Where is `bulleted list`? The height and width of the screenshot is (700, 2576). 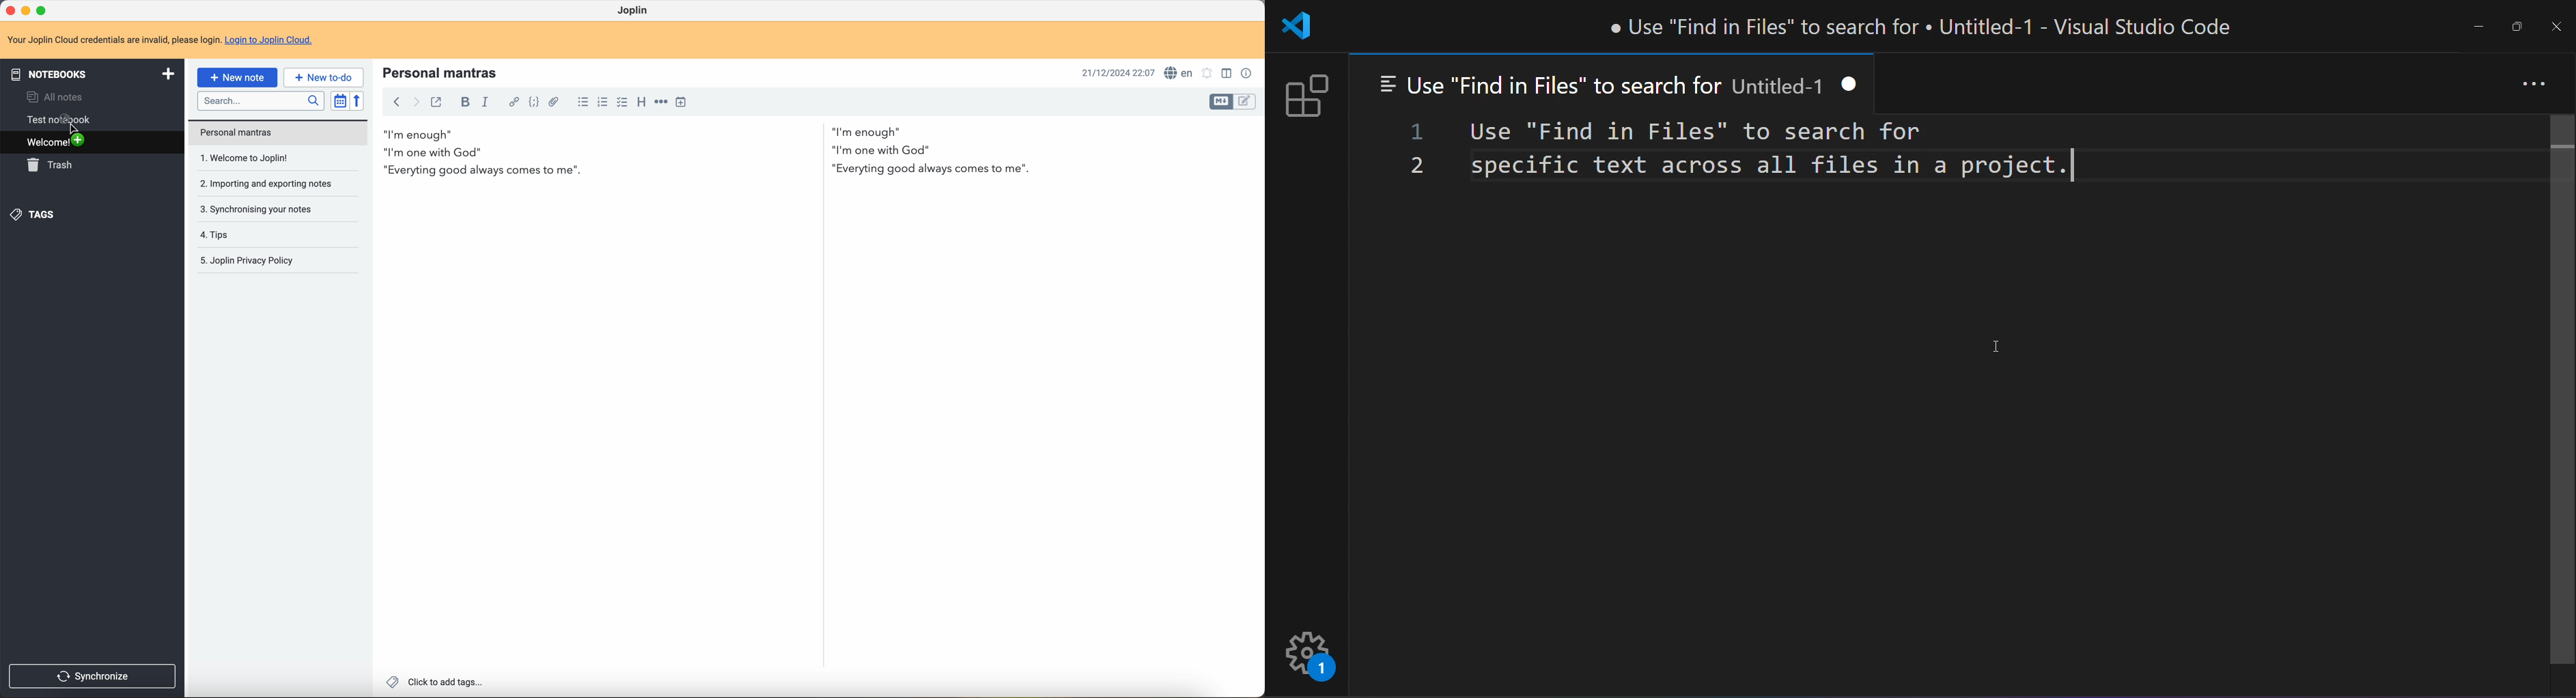 bulleted list is located at coordinates (582, 102).